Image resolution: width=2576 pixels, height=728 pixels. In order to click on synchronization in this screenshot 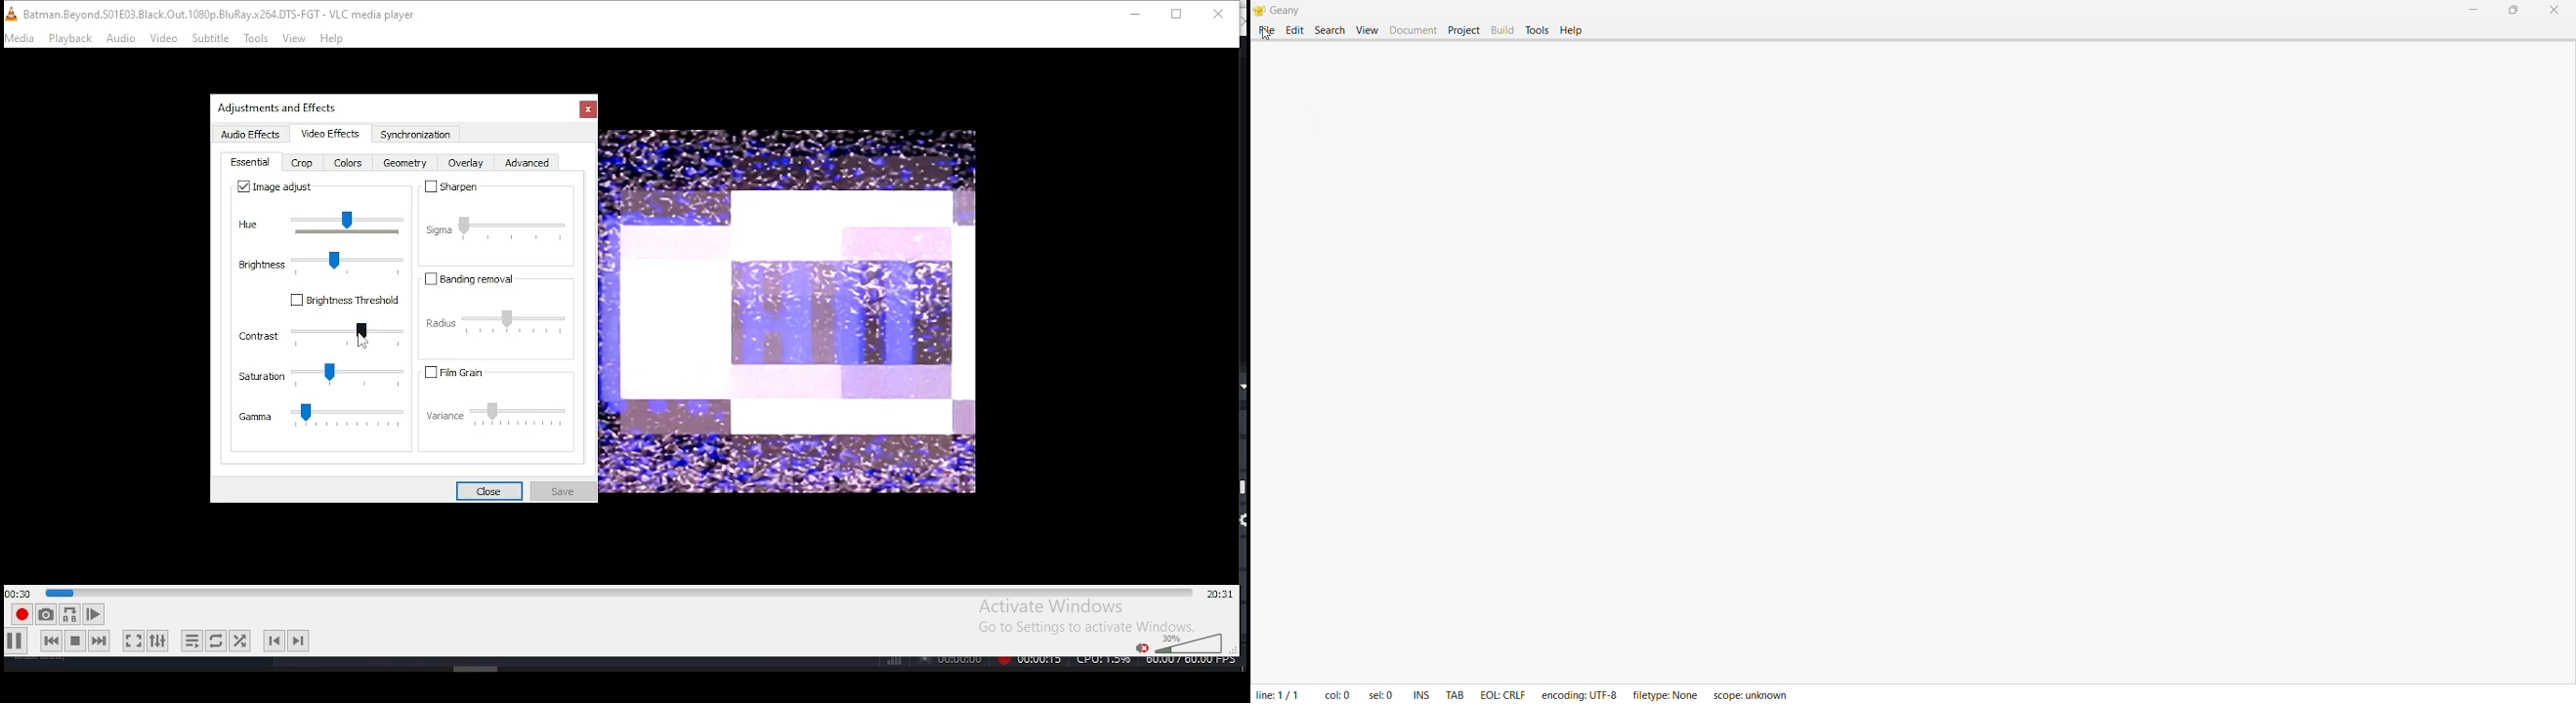, I will do `click(414, 135)`.